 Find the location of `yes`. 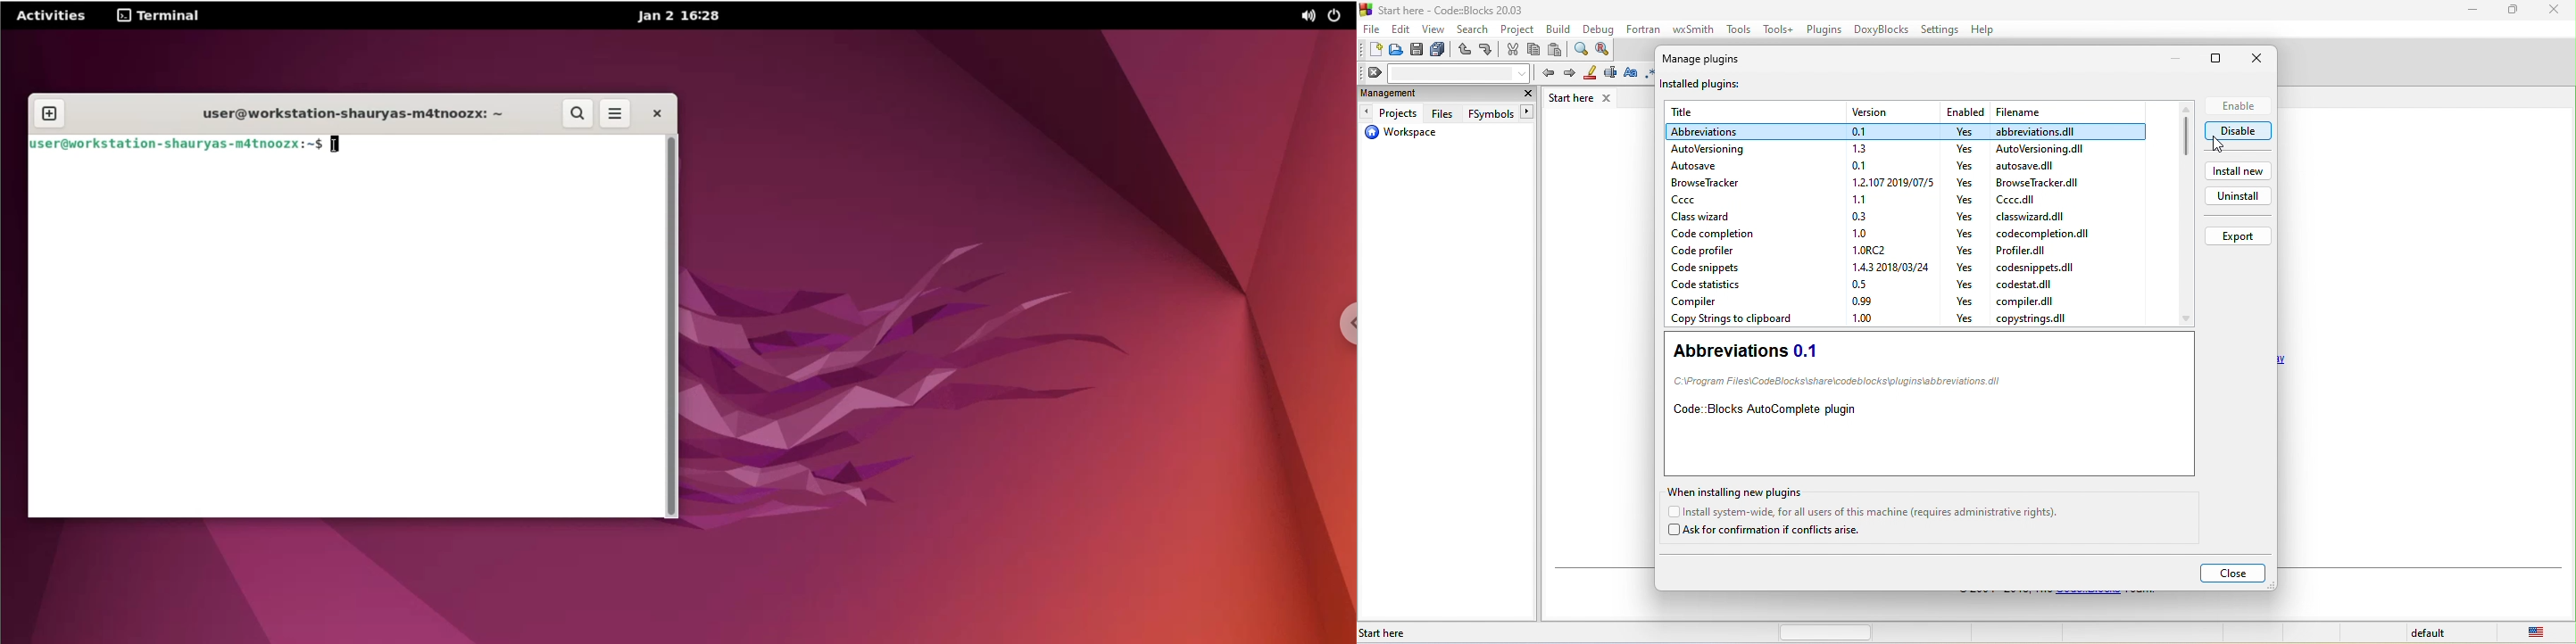

yes is located at coordinates (1965, 198).